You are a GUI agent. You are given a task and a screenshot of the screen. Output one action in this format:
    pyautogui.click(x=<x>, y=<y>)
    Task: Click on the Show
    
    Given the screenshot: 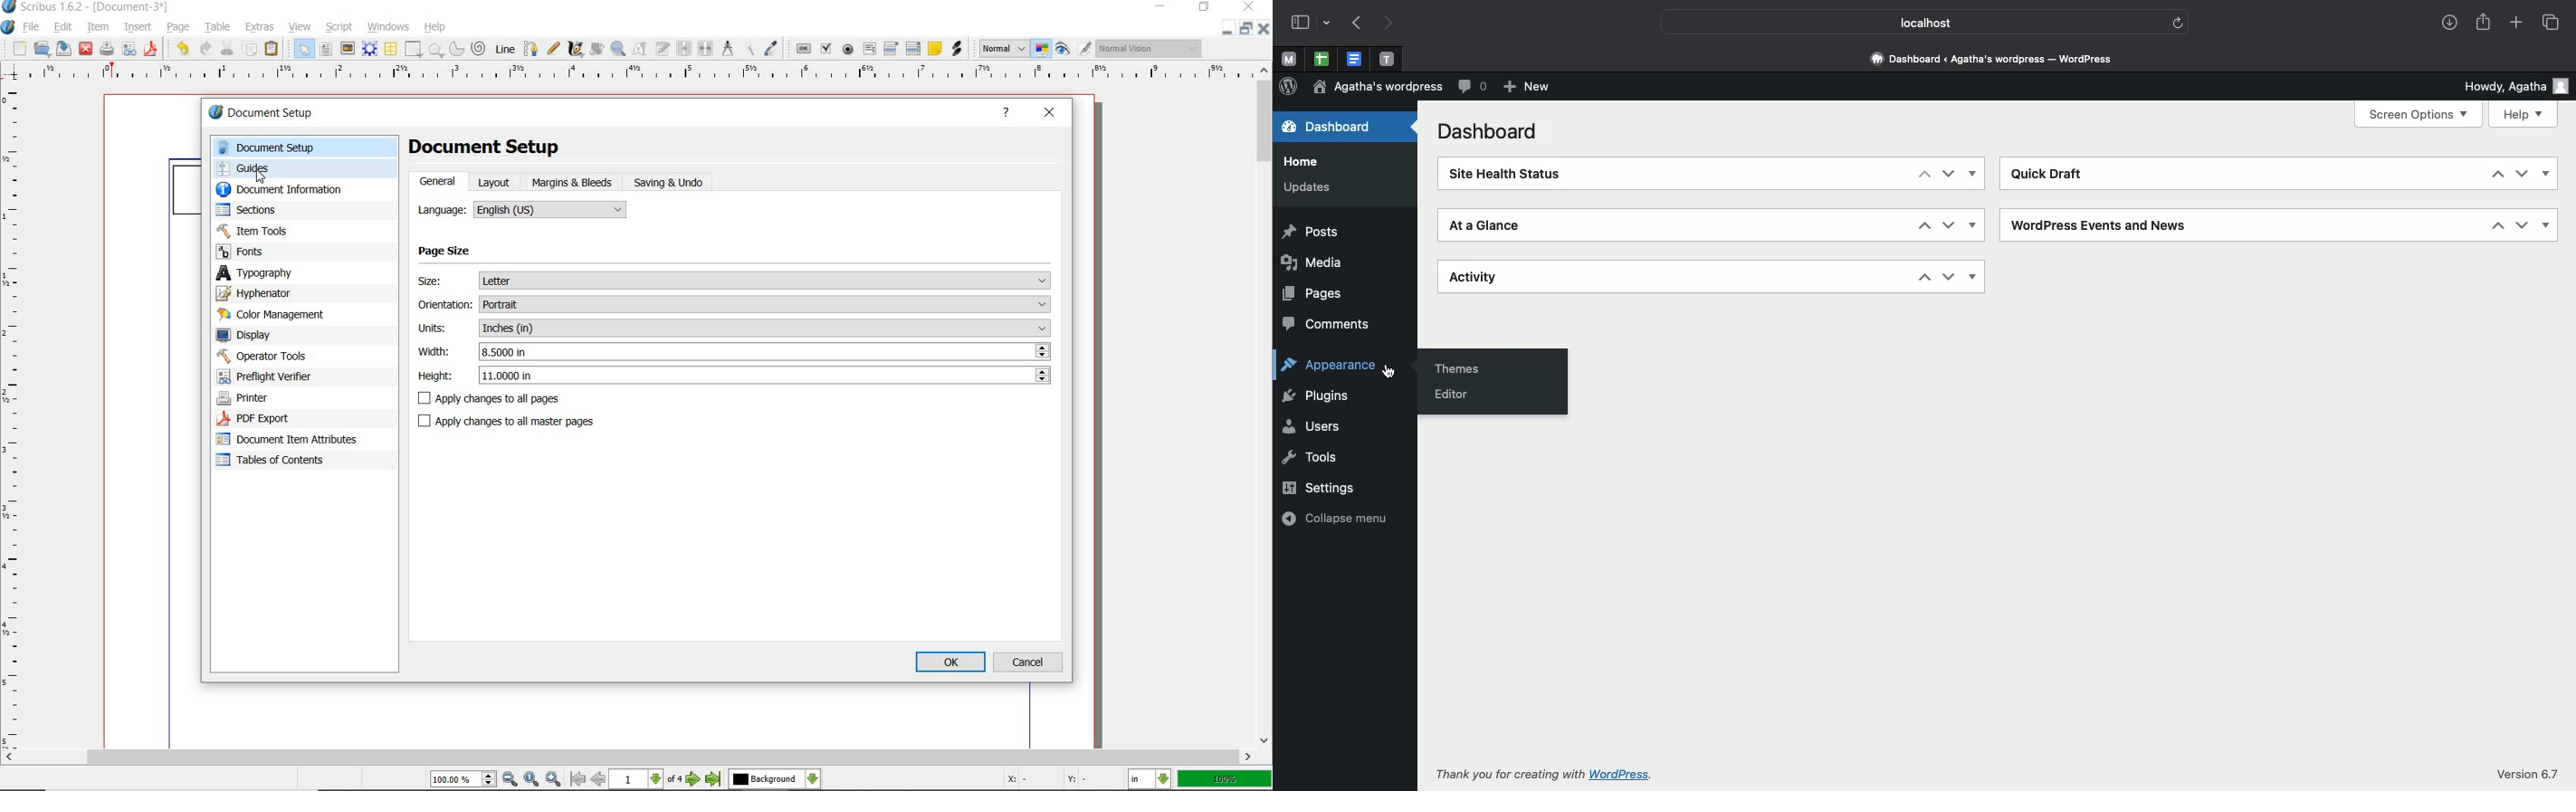 What is the action you would take?
    pyautogui.click(x=2548, y=224)
    